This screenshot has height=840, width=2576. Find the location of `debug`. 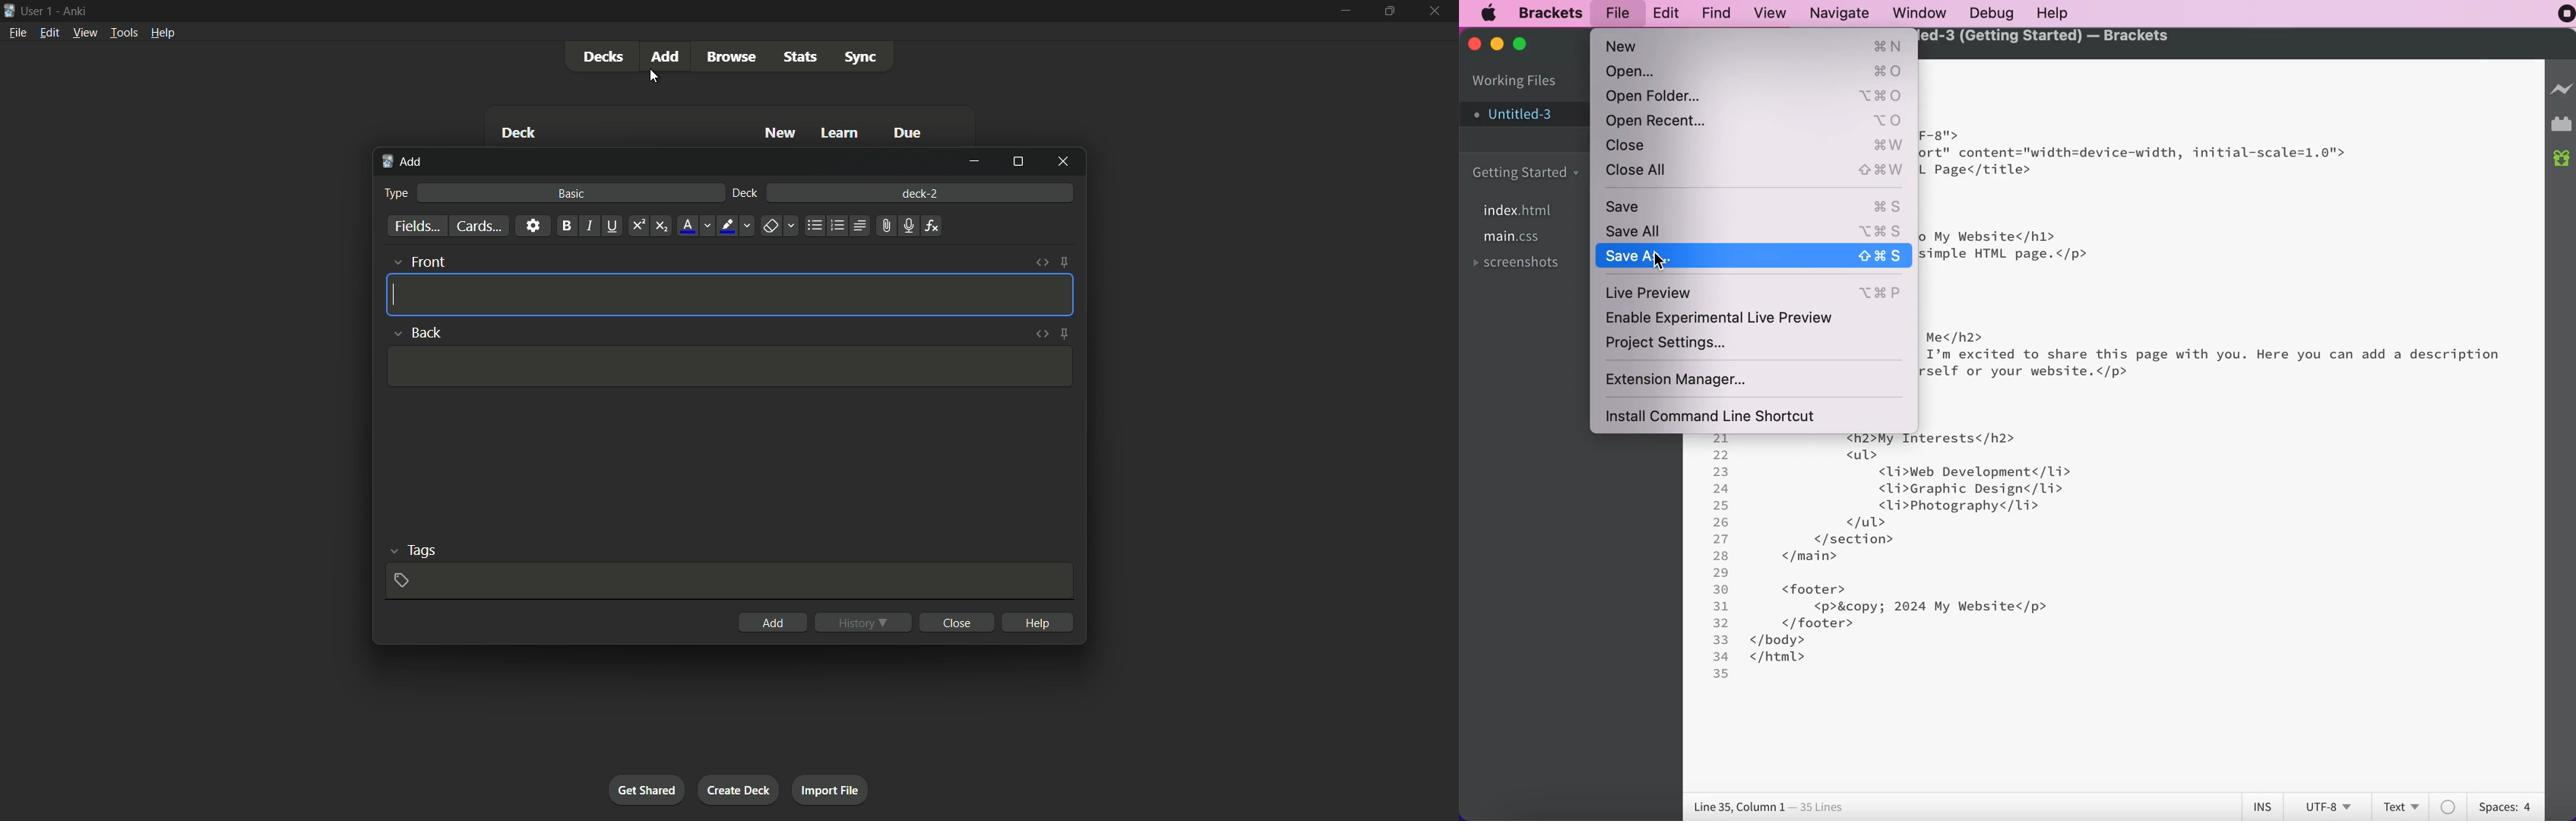

debug is located at coordinates (1998, 13).